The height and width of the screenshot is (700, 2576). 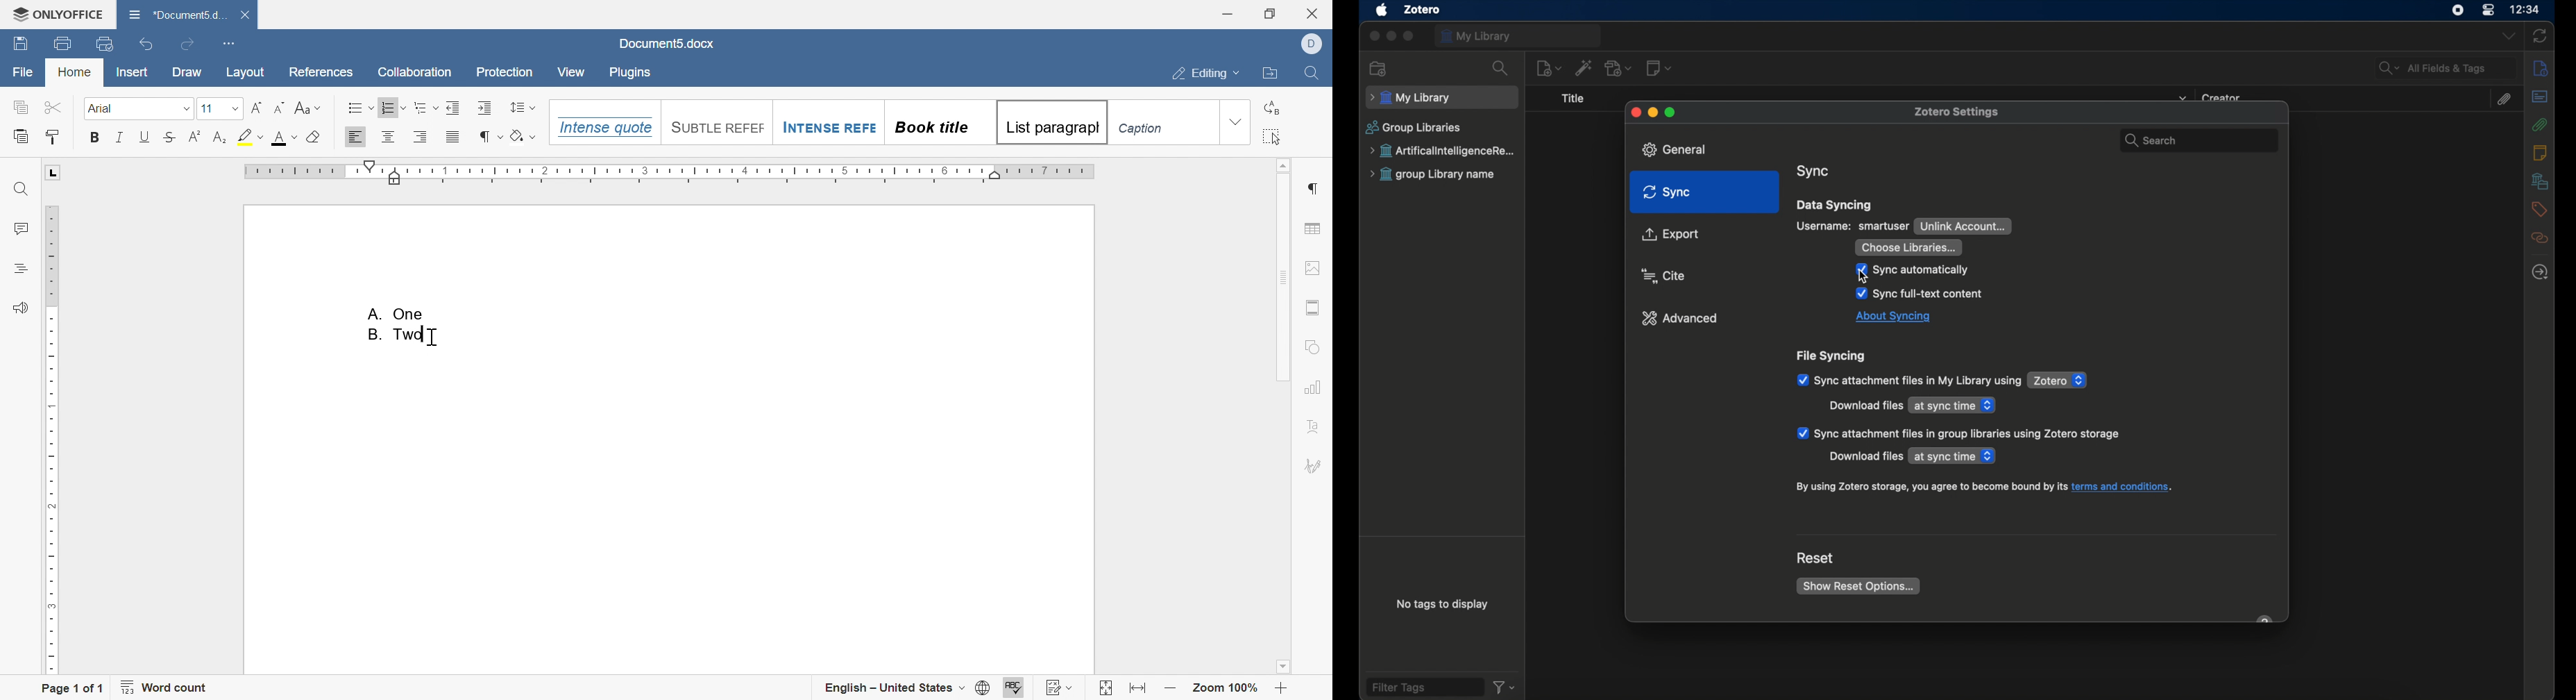 I want to click on my library, so click(x=1441, y=99).